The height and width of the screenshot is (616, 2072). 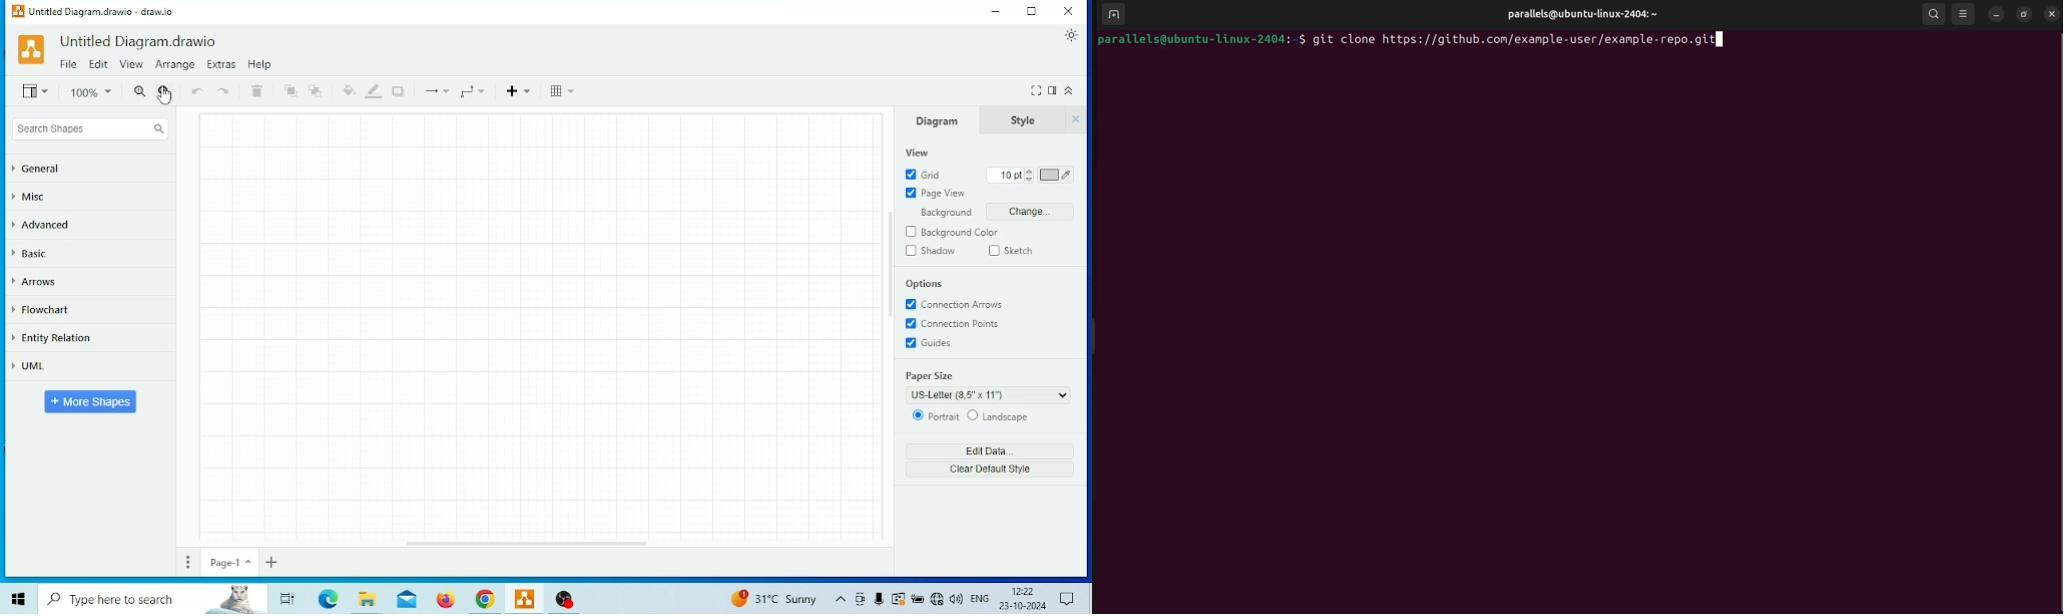 What do you see at coordinates (1072, 36) in the screenshot?
I see `Appearance` at bounding box center [1072, 36].